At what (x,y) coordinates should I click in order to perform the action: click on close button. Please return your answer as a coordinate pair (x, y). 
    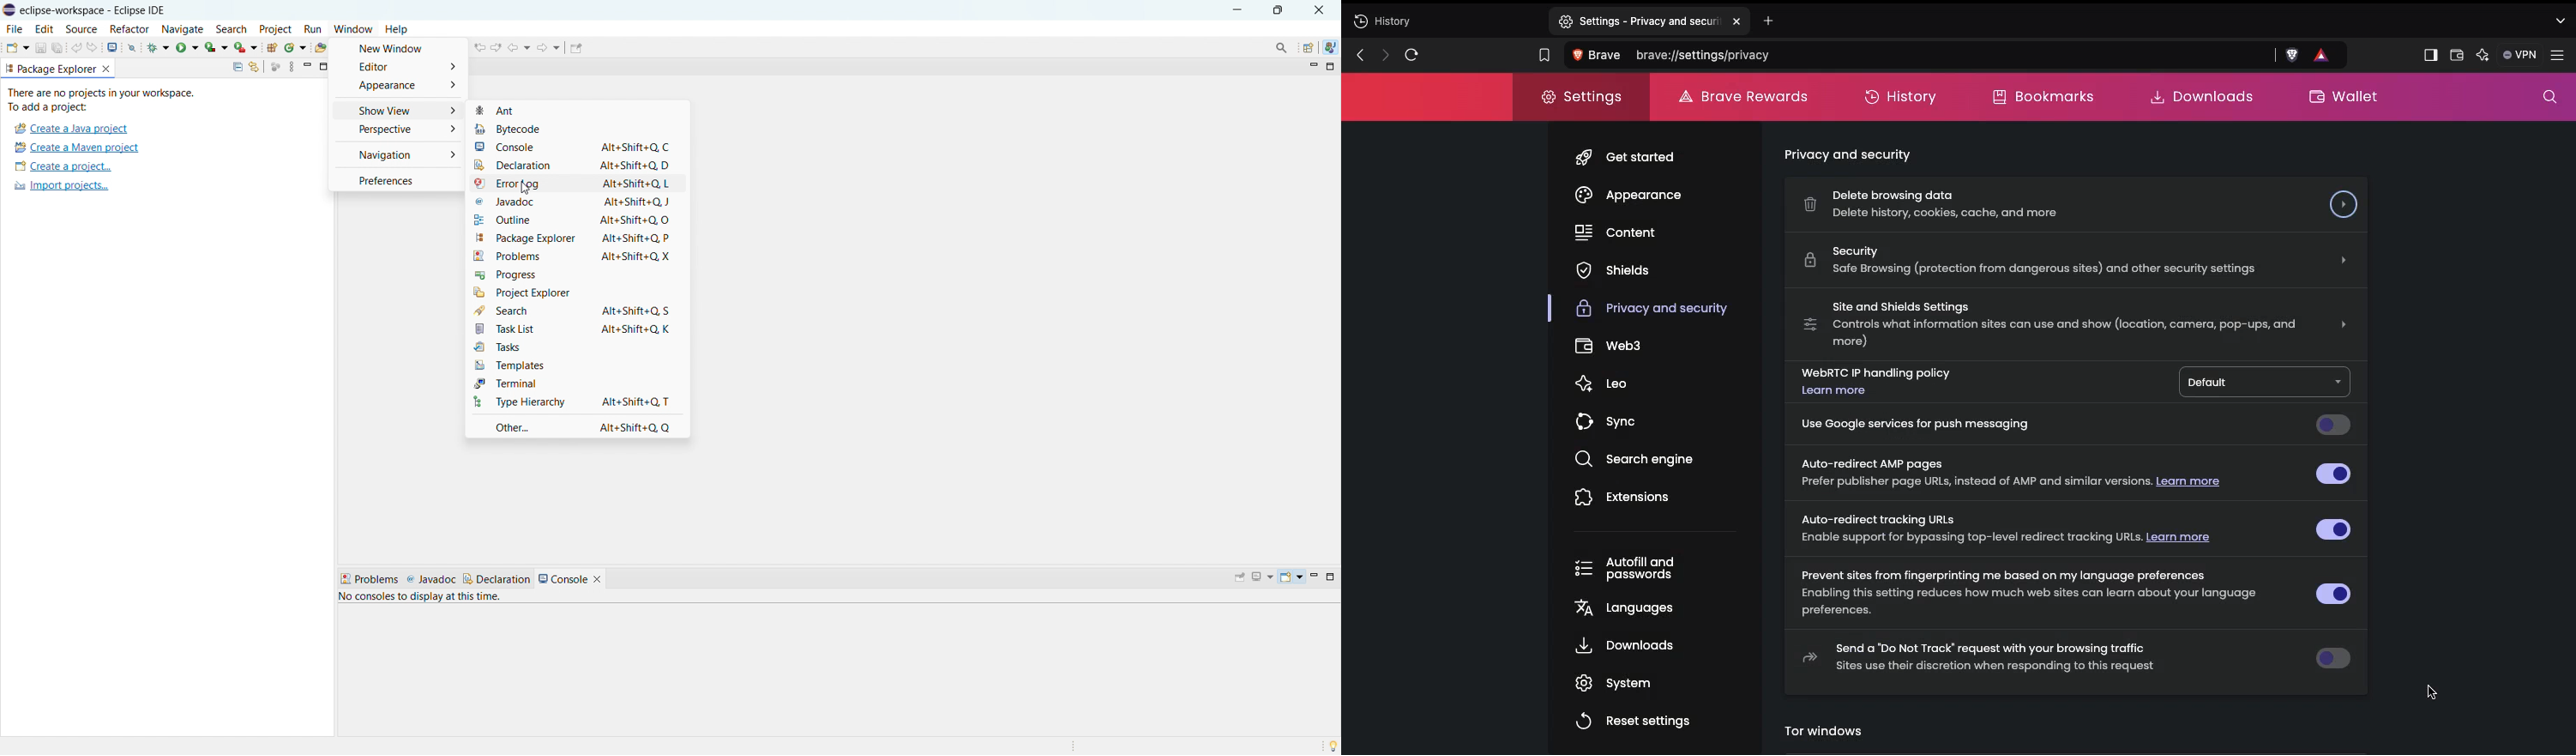
    Looking at the image, I should click on (1323, 10).